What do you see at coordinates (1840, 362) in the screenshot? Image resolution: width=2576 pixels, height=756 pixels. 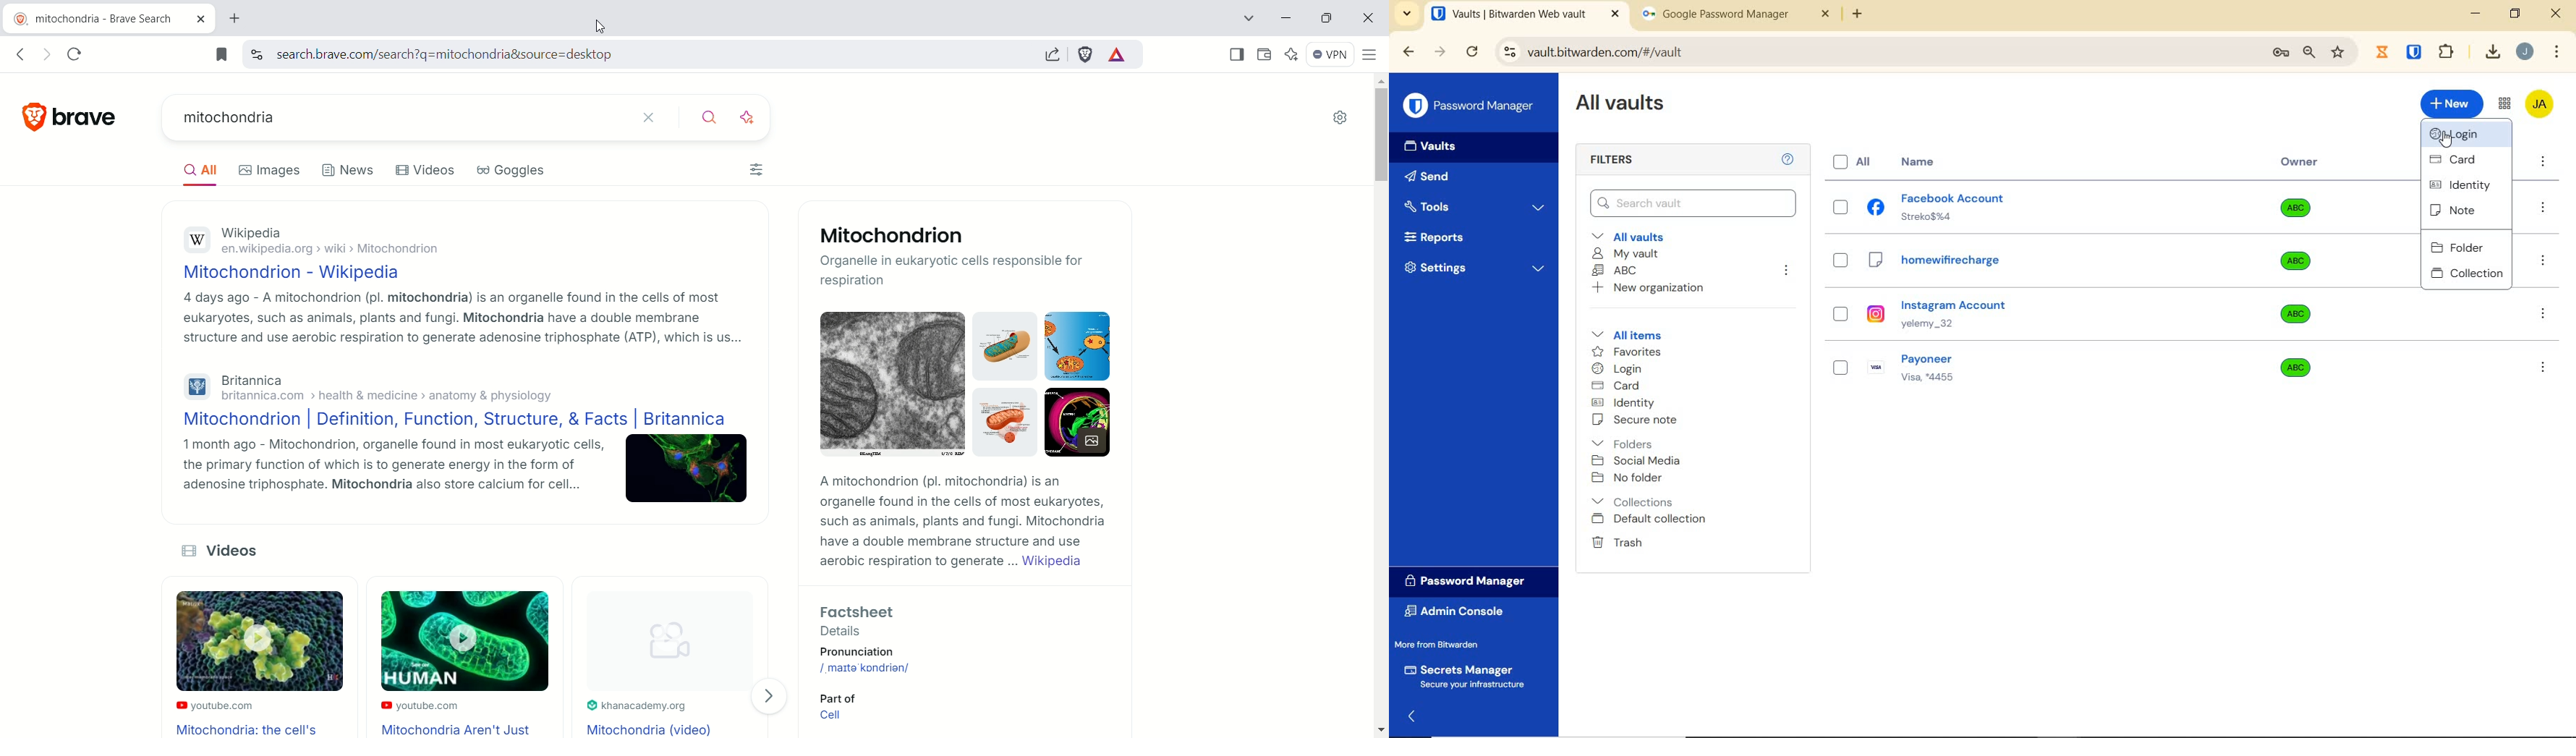 I see `check box` at bounding box center [1840, 362].